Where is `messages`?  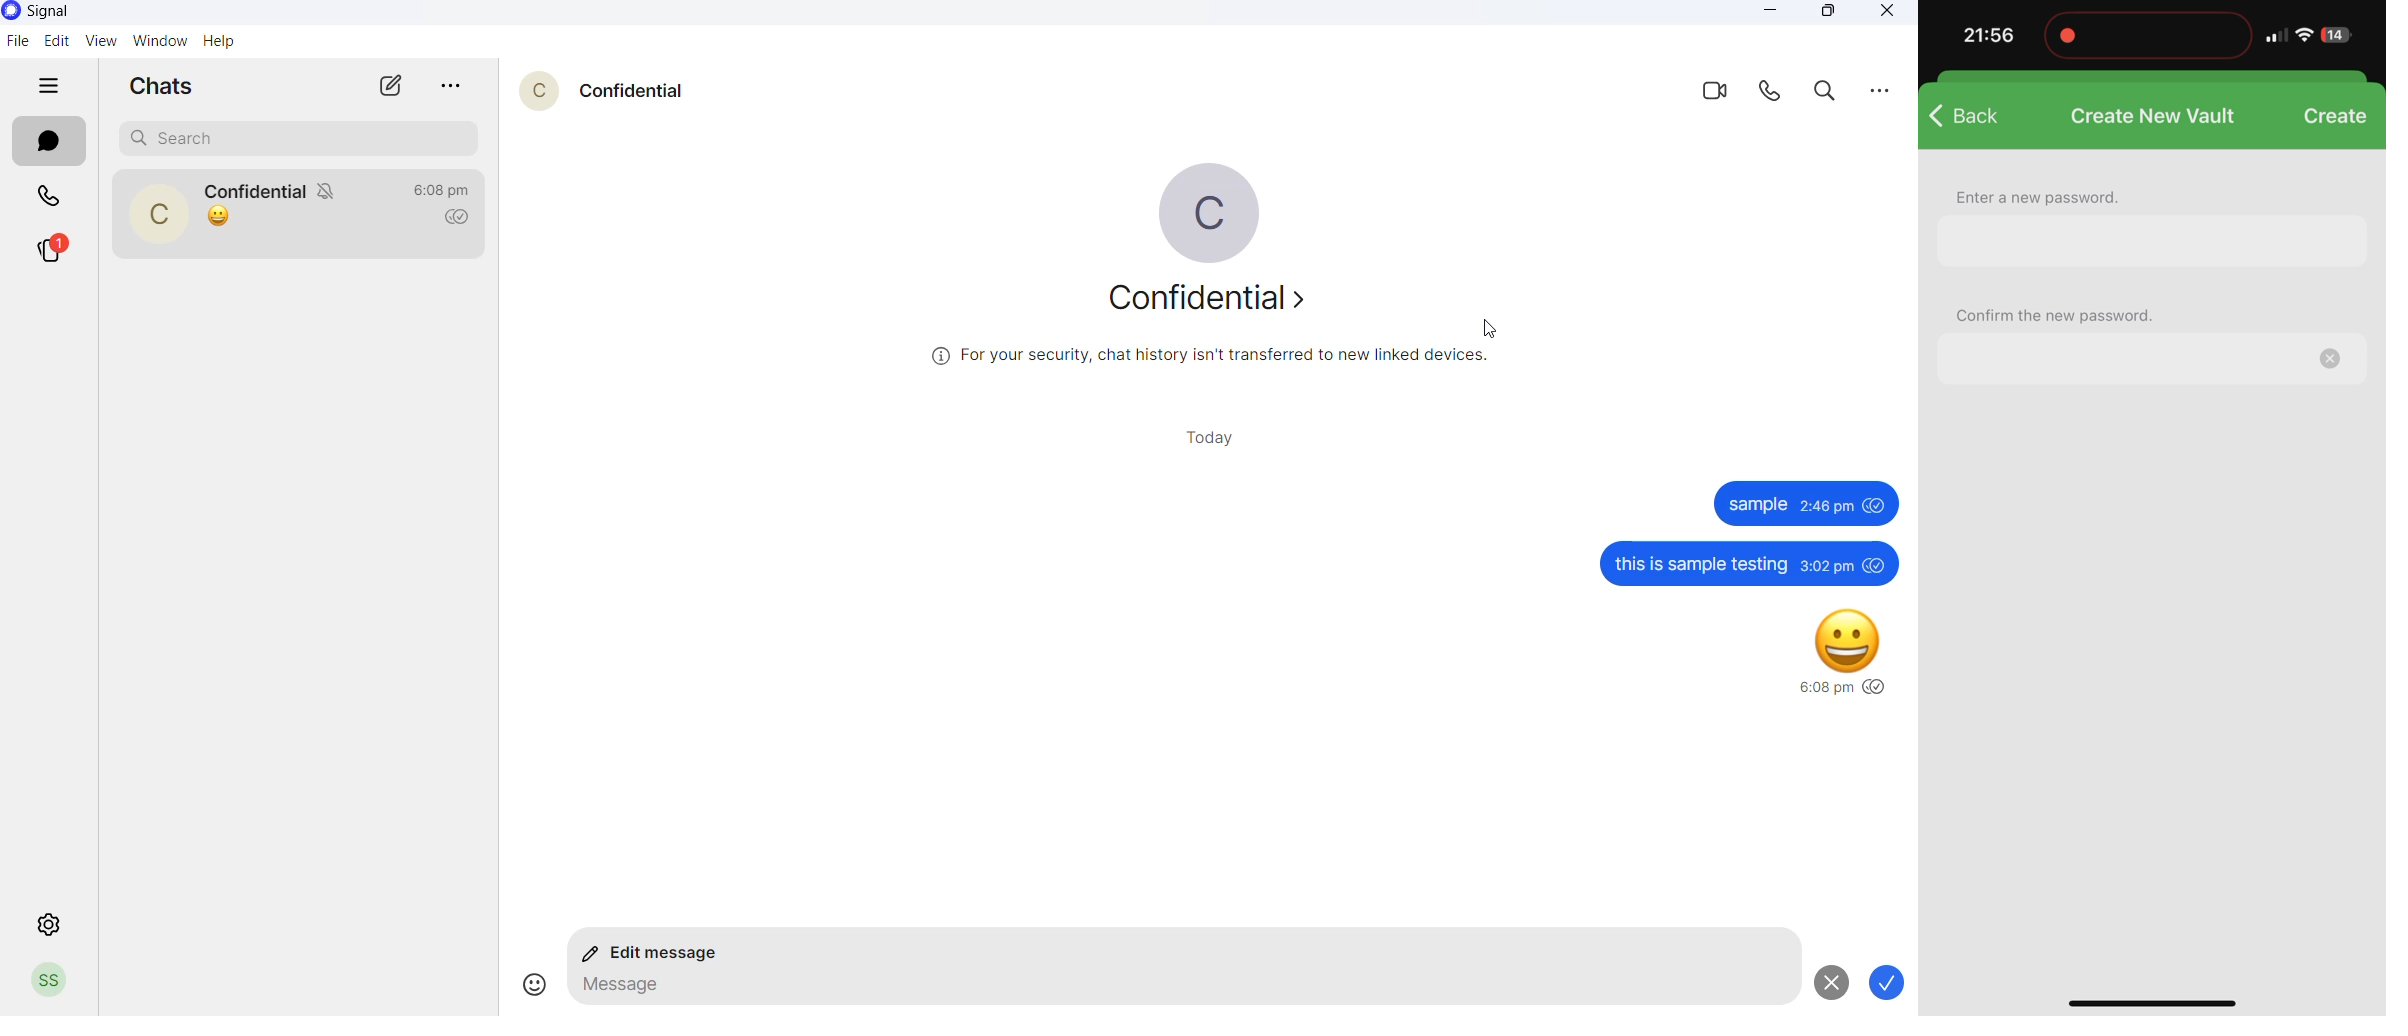 messages is located at coordinates (51, 144).